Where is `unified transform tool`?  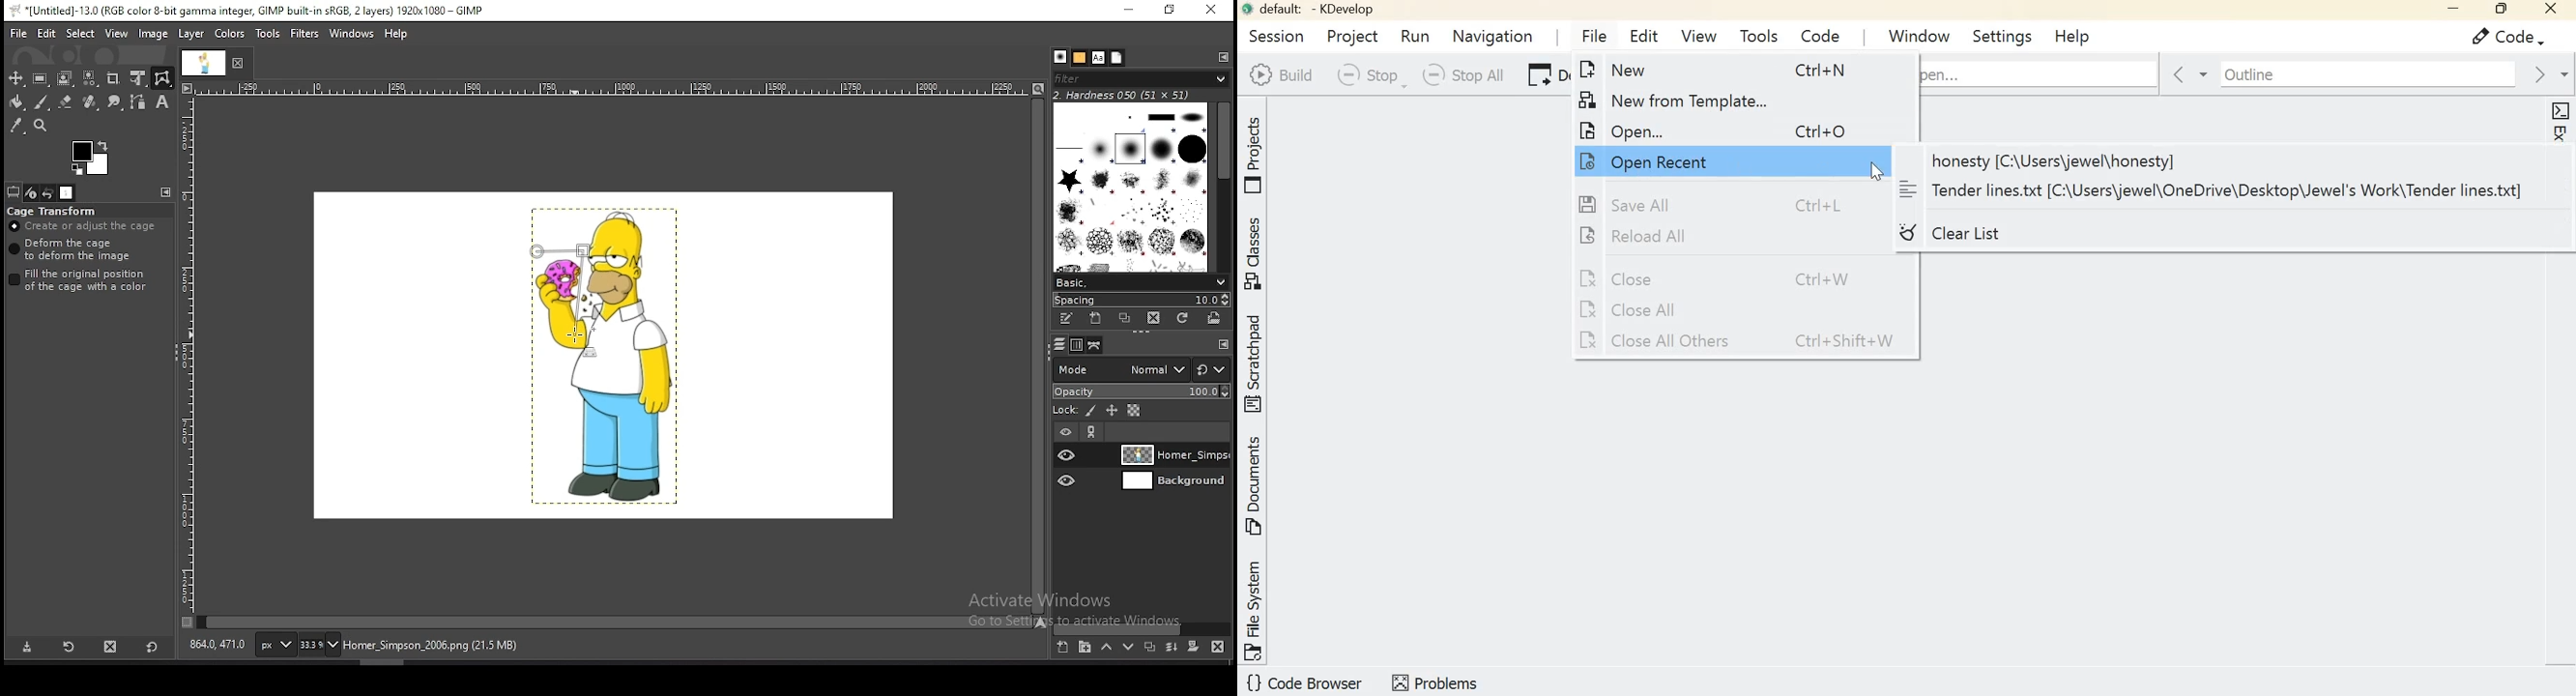
unified transform tool is located at coordinates (138, 78).